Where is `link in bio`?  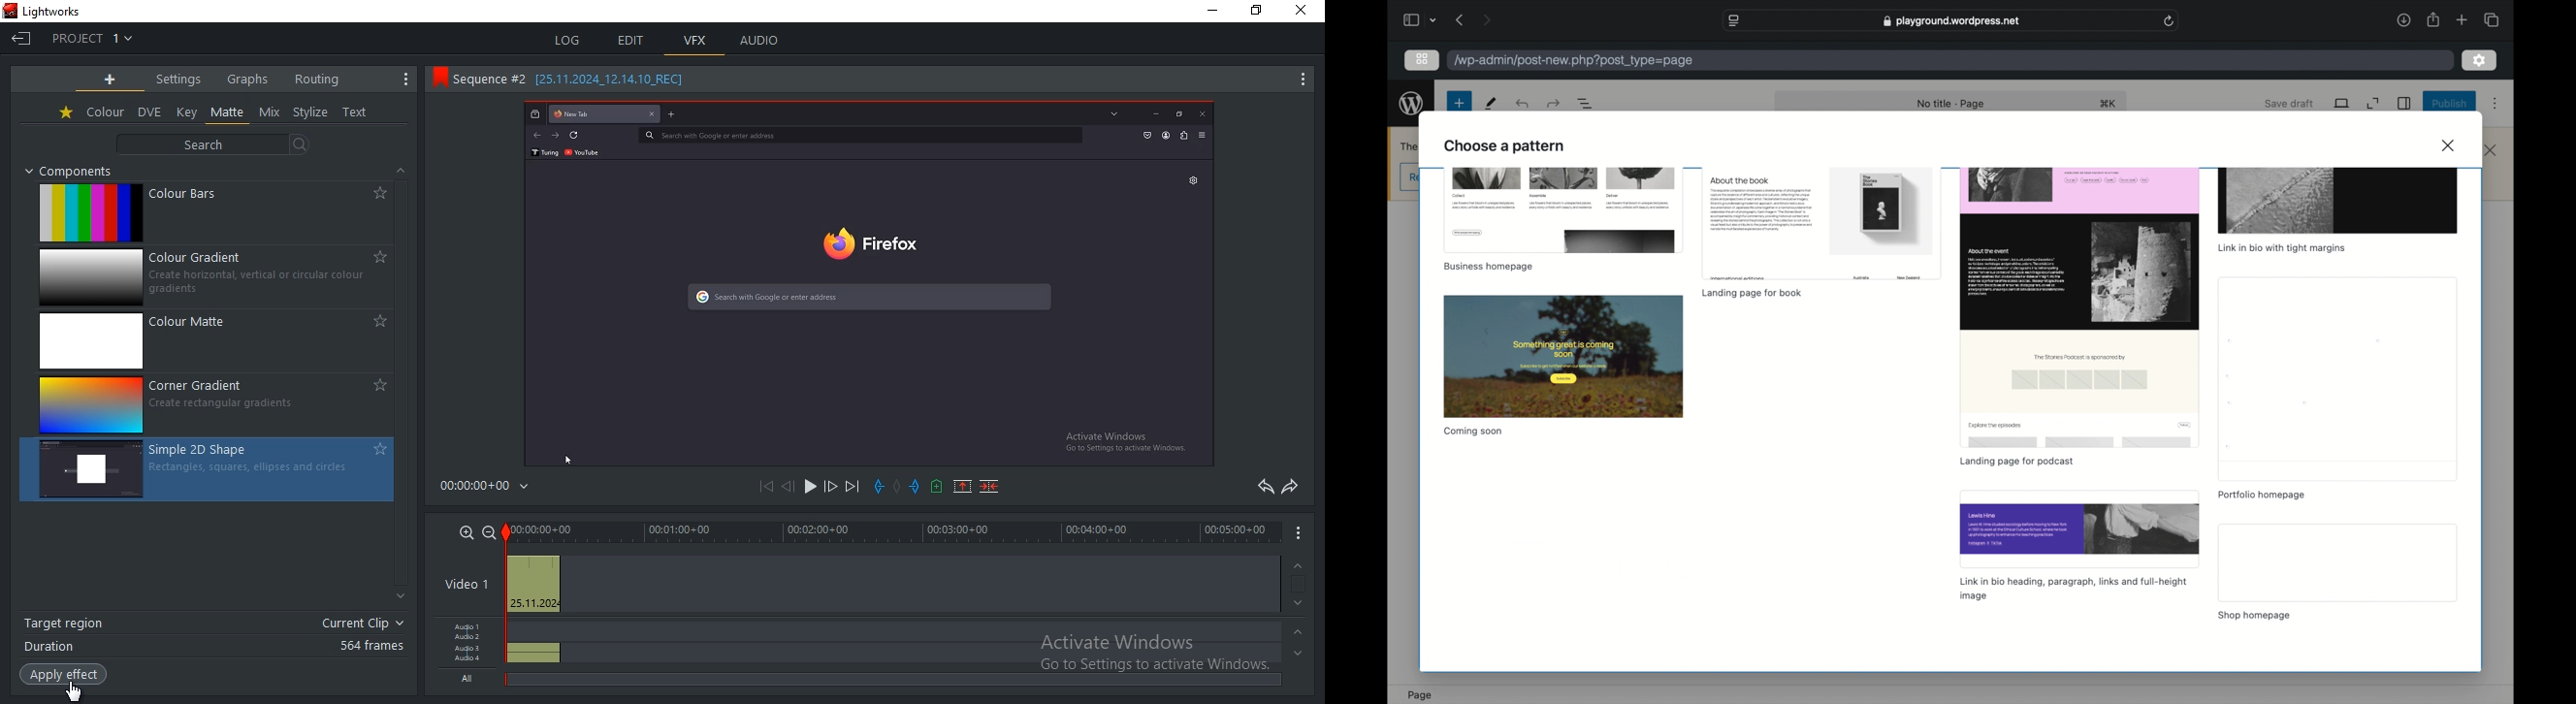 link in bio is located at coordinates (2282, 248).